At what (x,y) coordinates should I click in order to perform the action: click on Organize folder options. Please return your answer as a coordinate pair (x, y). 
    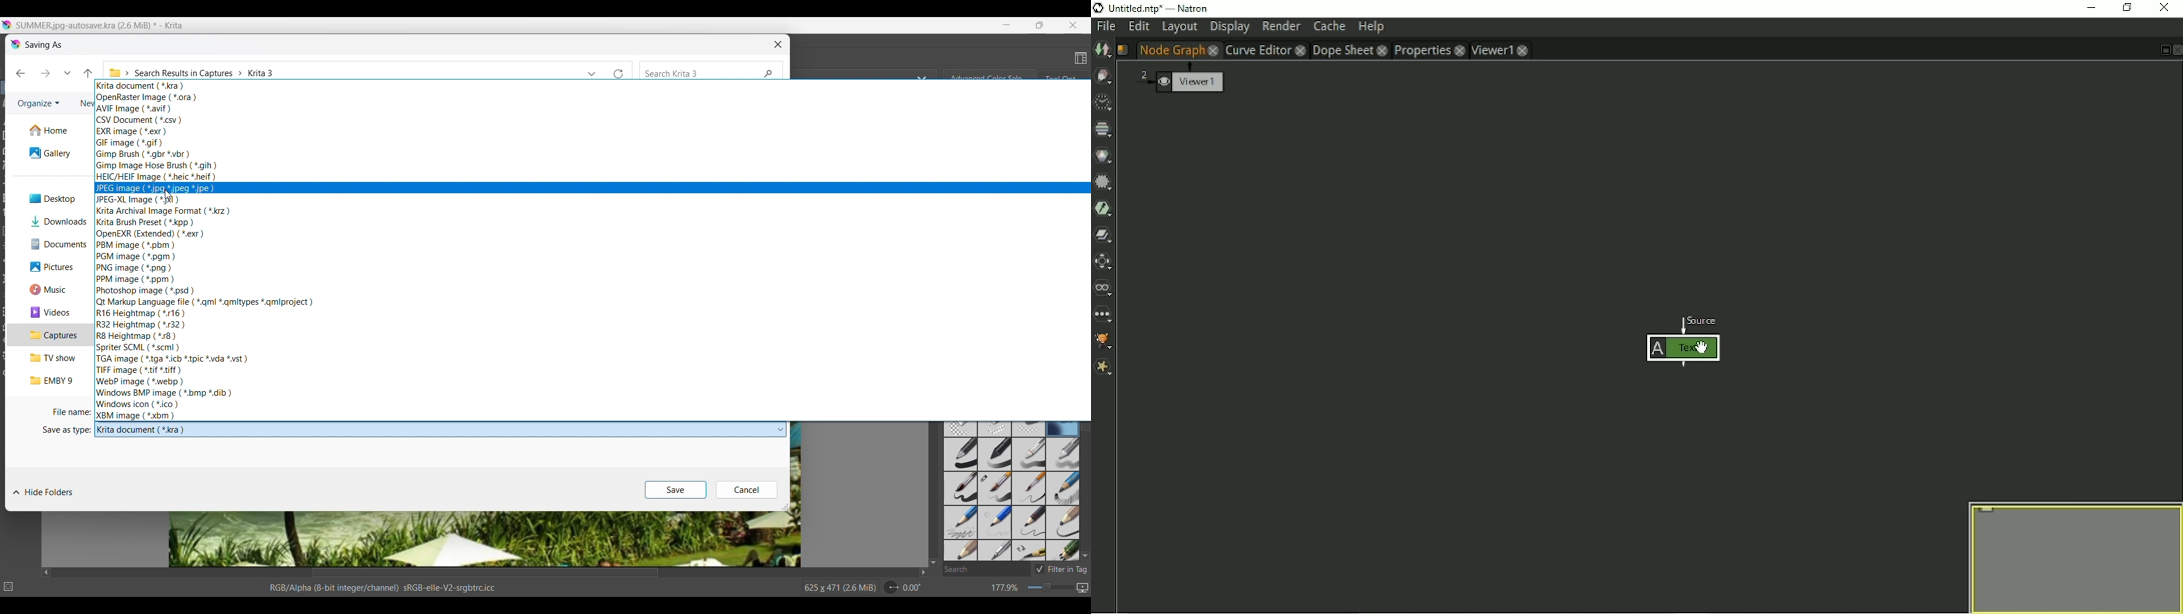
    Looking at the image, I should click on (39, 104).